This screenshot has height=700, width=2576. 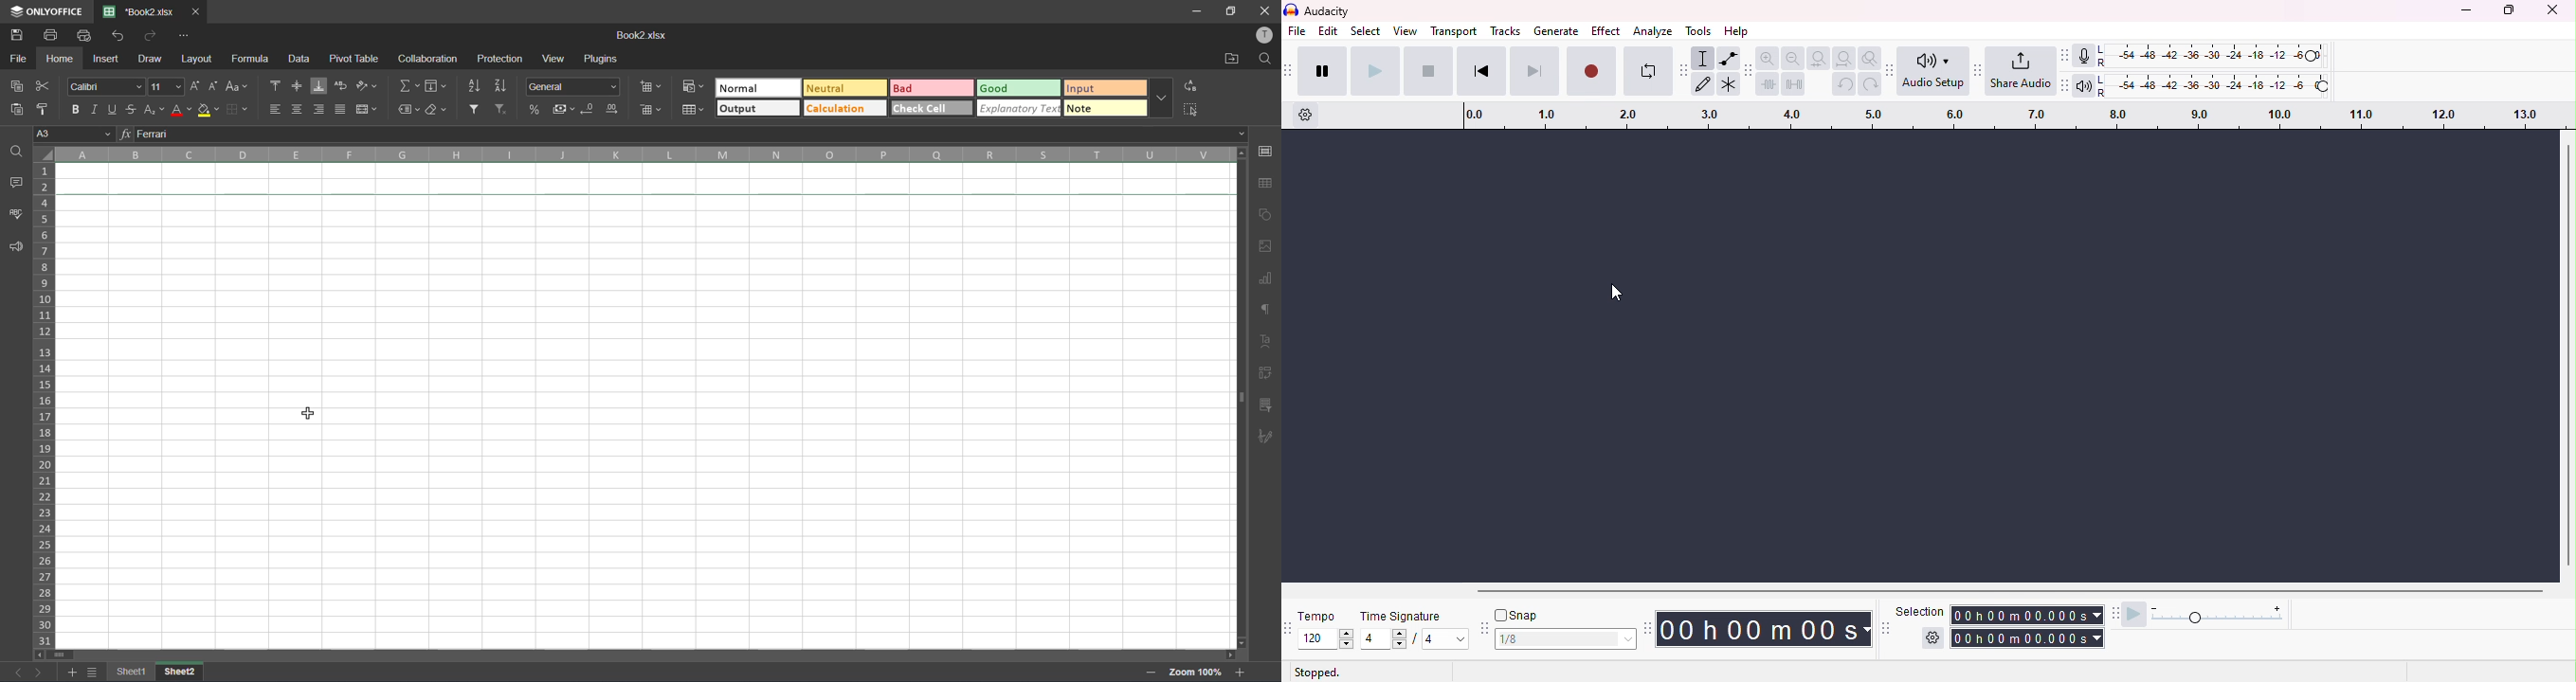 What do you see at coordinates (1269, 184) in the screenshot?
I see `table` at bounding box center [1269, 184].